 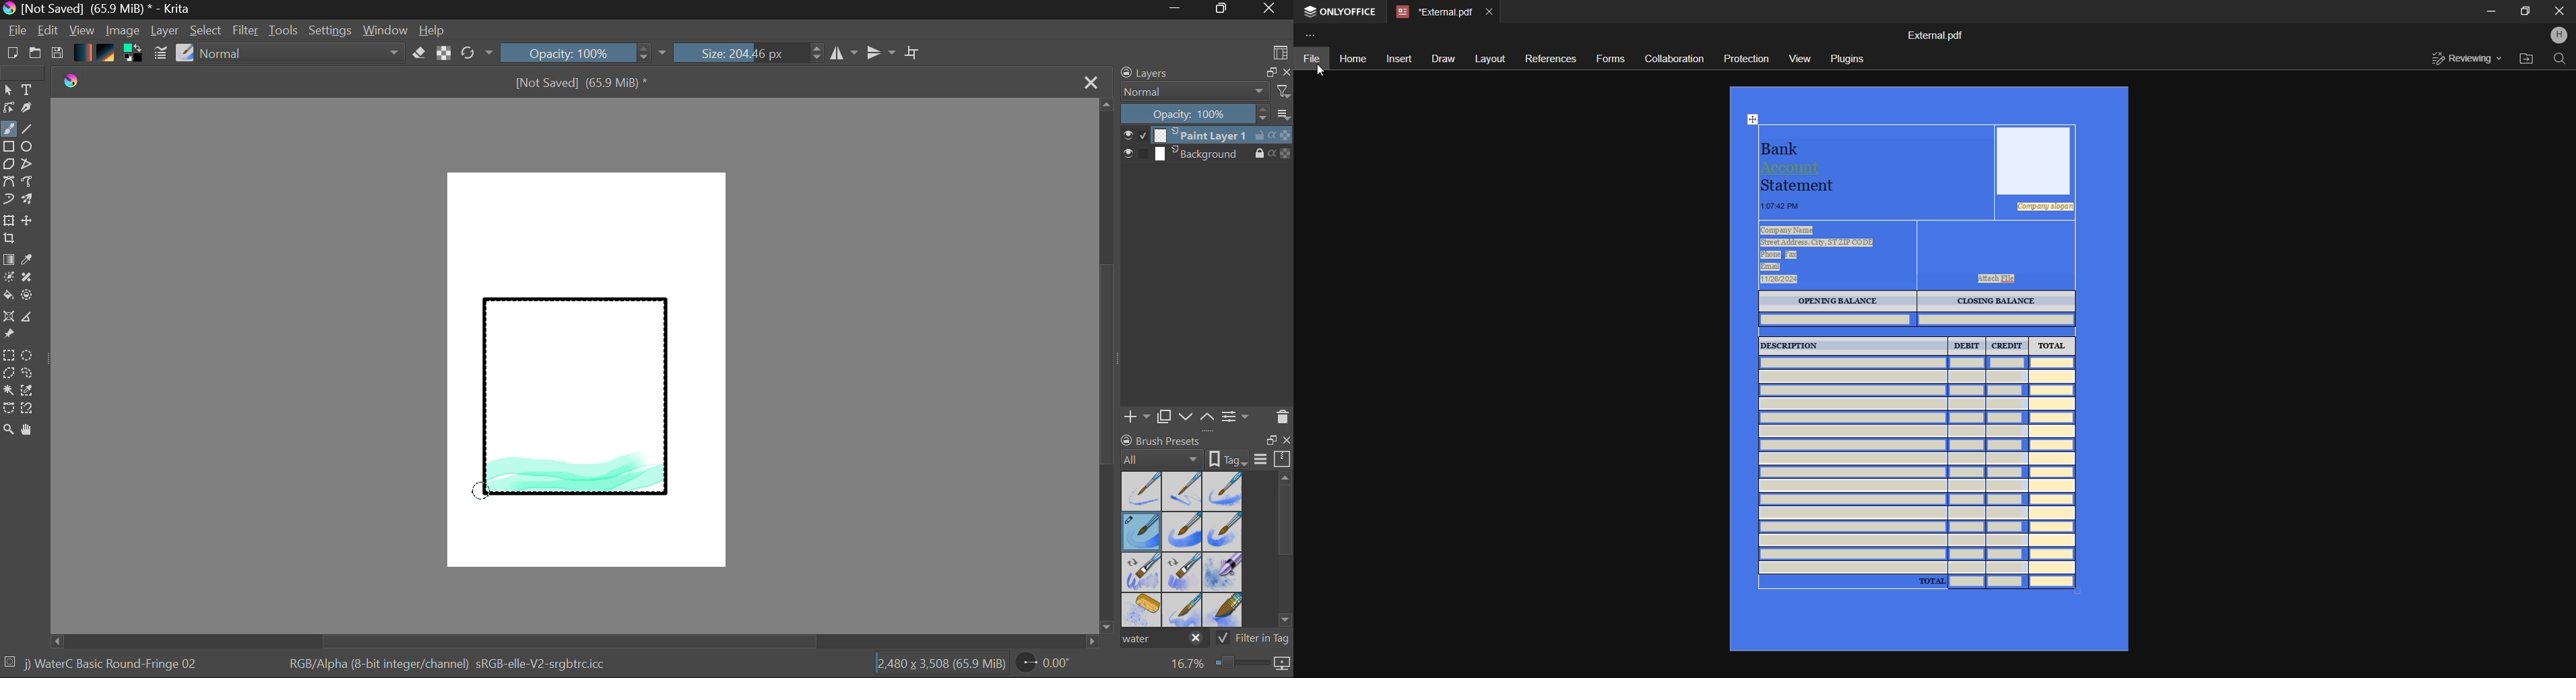 I want to click on File, so click(x=18, y=32).